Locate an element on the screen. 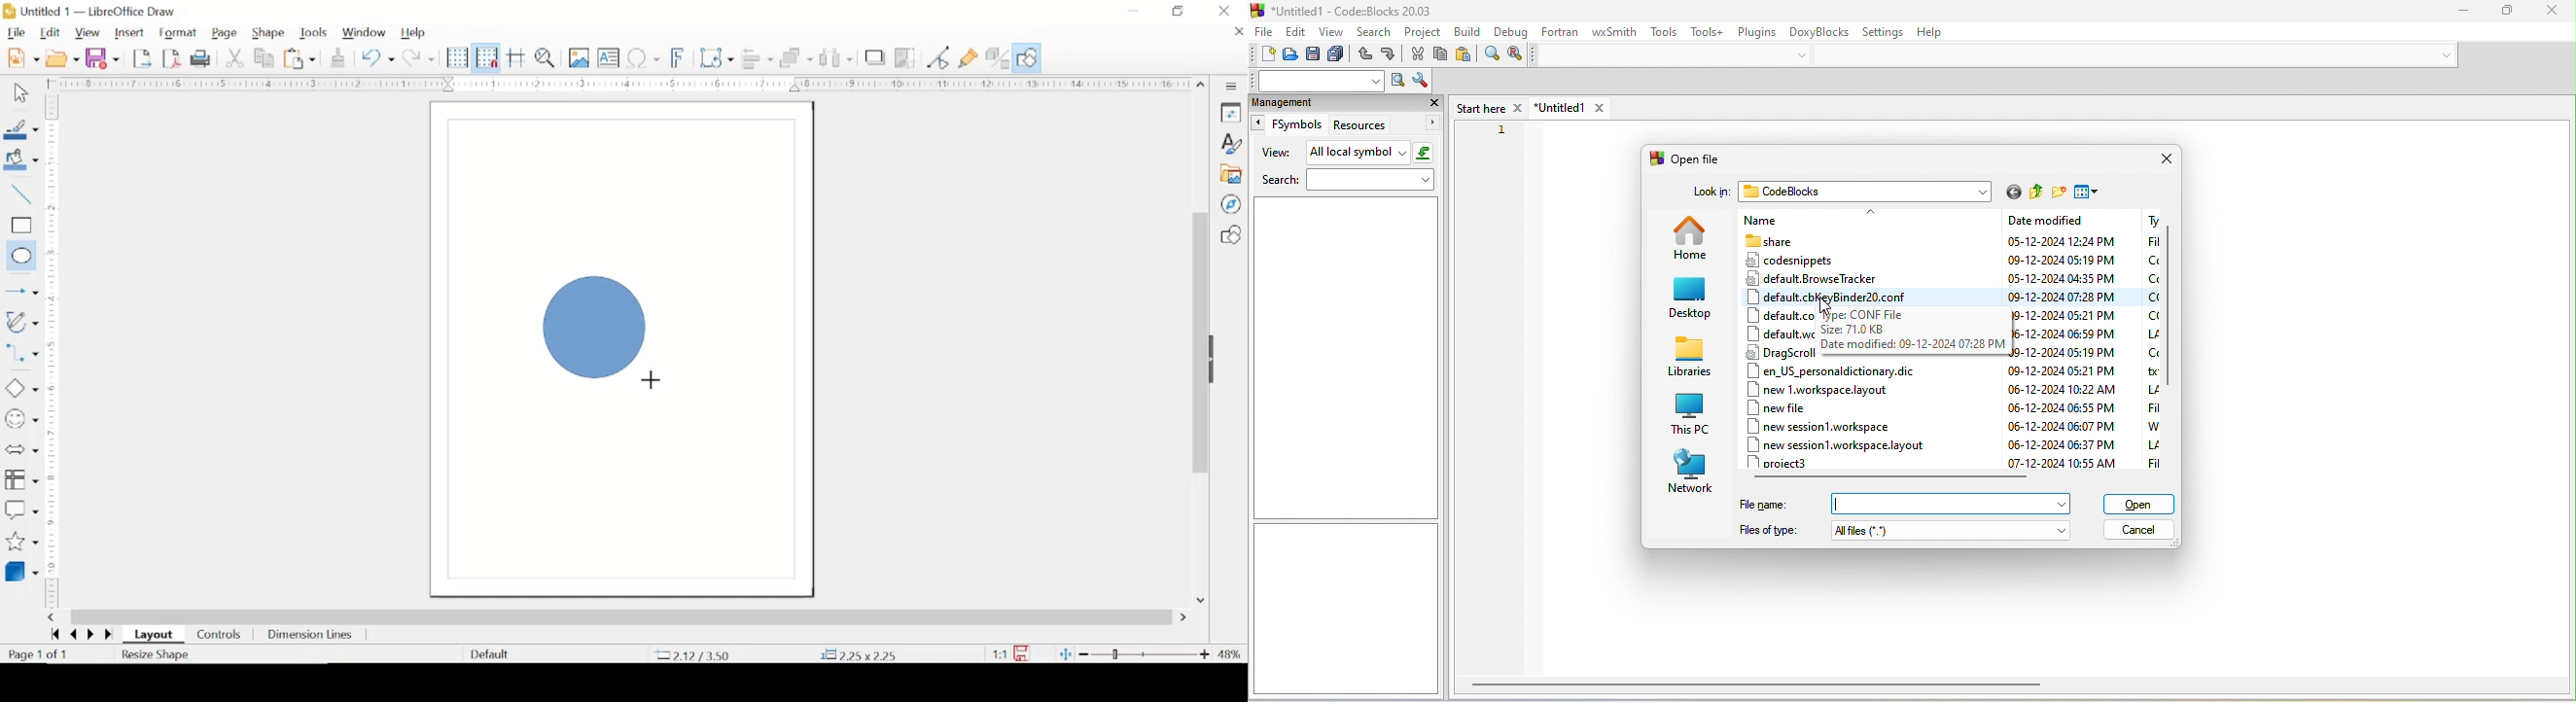  window is located at coordinates (364, 33).